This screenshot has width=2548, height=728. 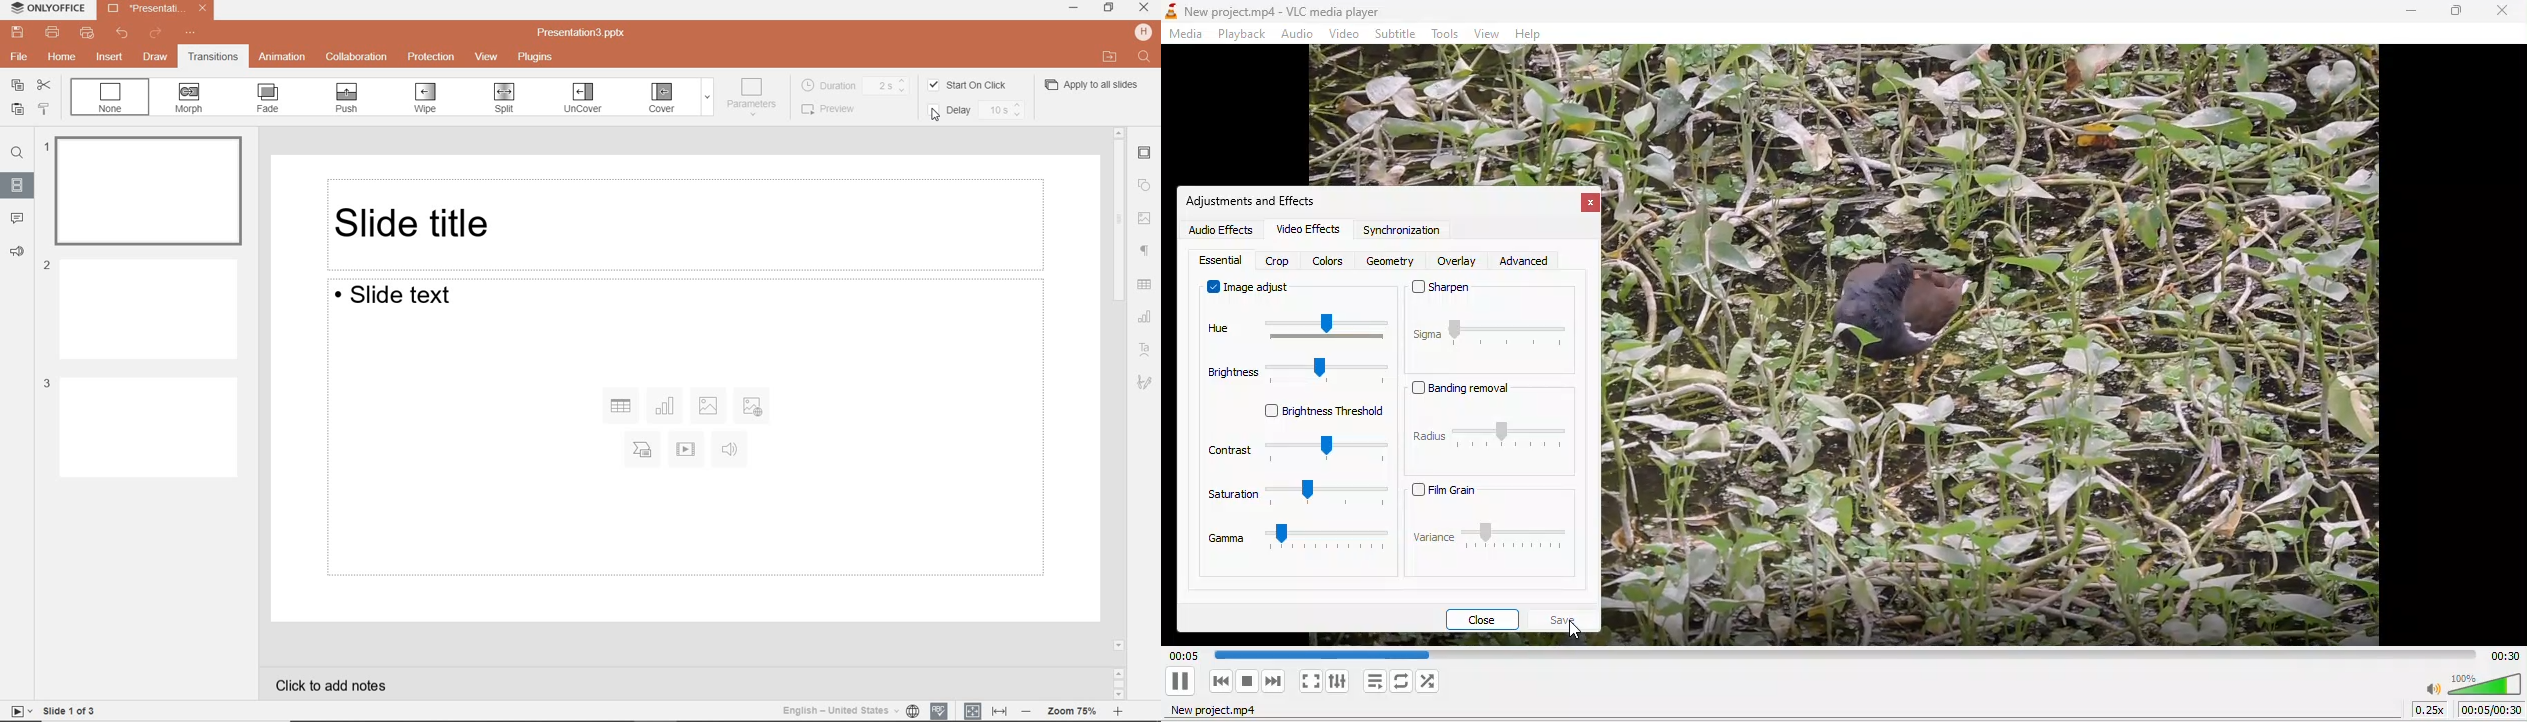 What do you see at coordinates (1307, 231) in the screenshot?
I see `video effects` at bounding box center [1307, 231].